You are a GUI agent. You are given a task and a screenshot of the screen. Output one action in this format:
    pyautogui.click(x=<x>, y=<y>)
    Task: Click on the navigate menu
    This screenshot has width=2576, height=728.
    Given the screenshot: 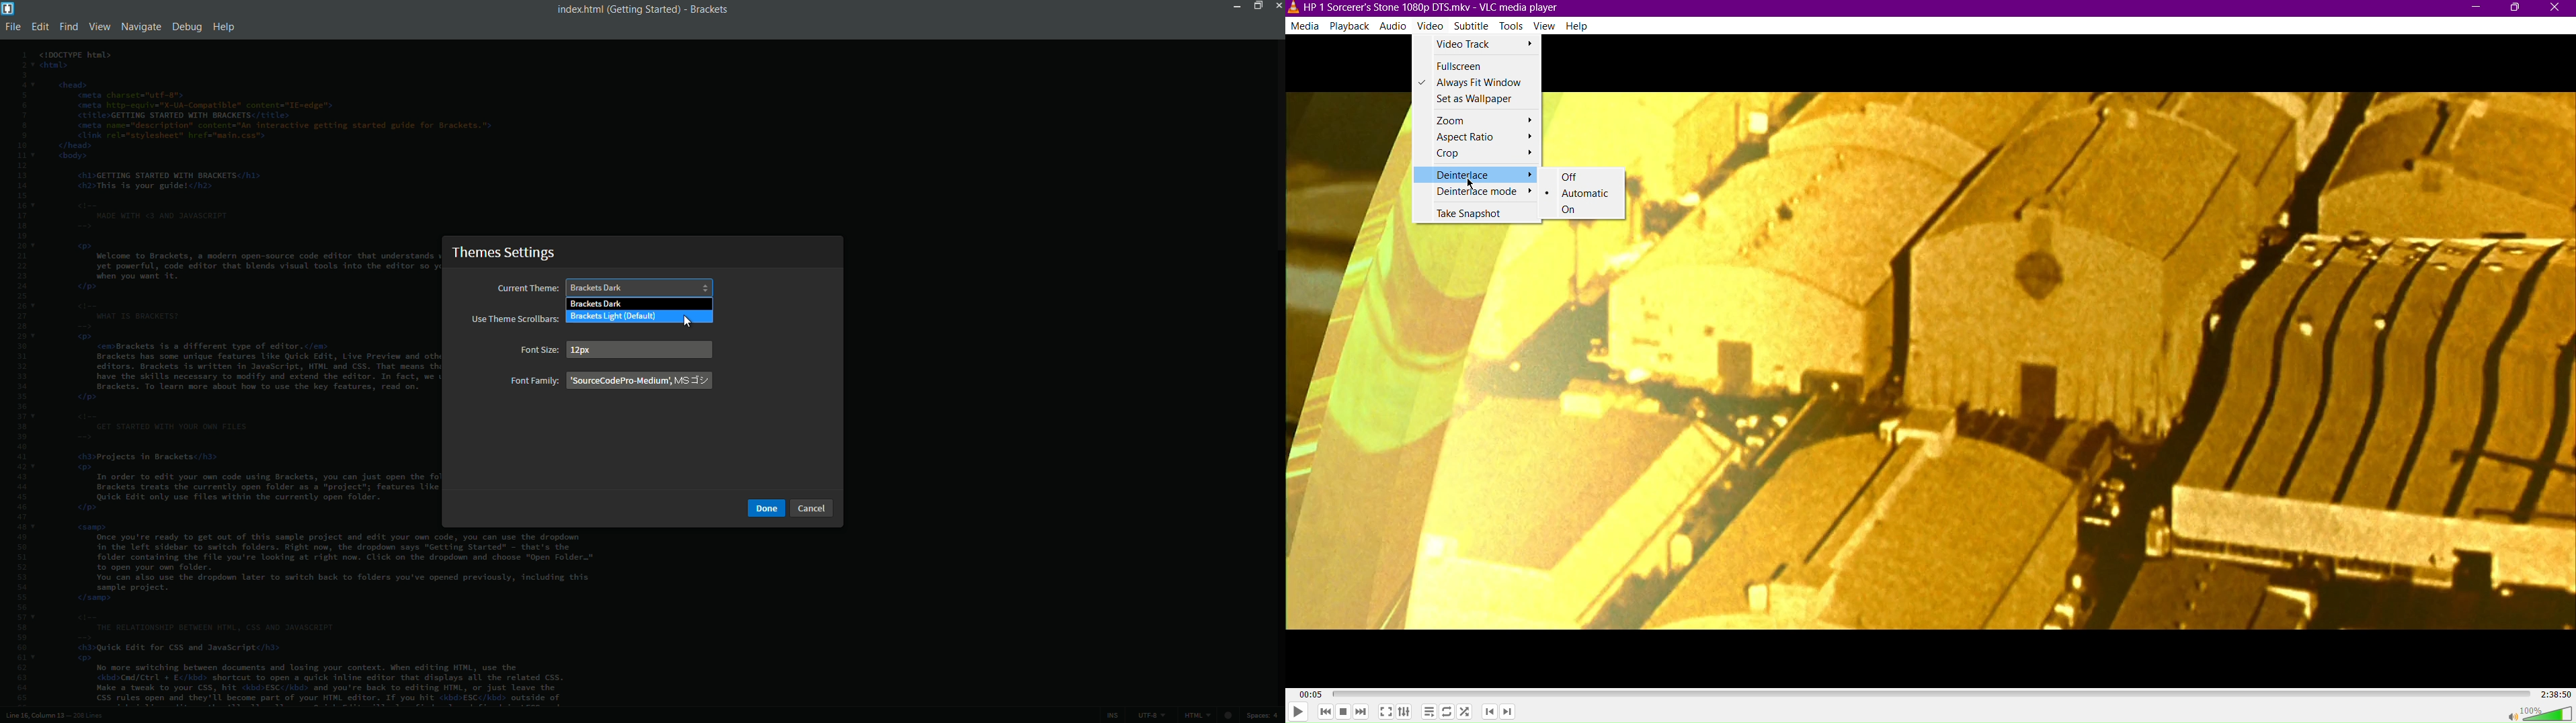 What is the action you would take?
    pyautogui.click(x=140, y=27)
    